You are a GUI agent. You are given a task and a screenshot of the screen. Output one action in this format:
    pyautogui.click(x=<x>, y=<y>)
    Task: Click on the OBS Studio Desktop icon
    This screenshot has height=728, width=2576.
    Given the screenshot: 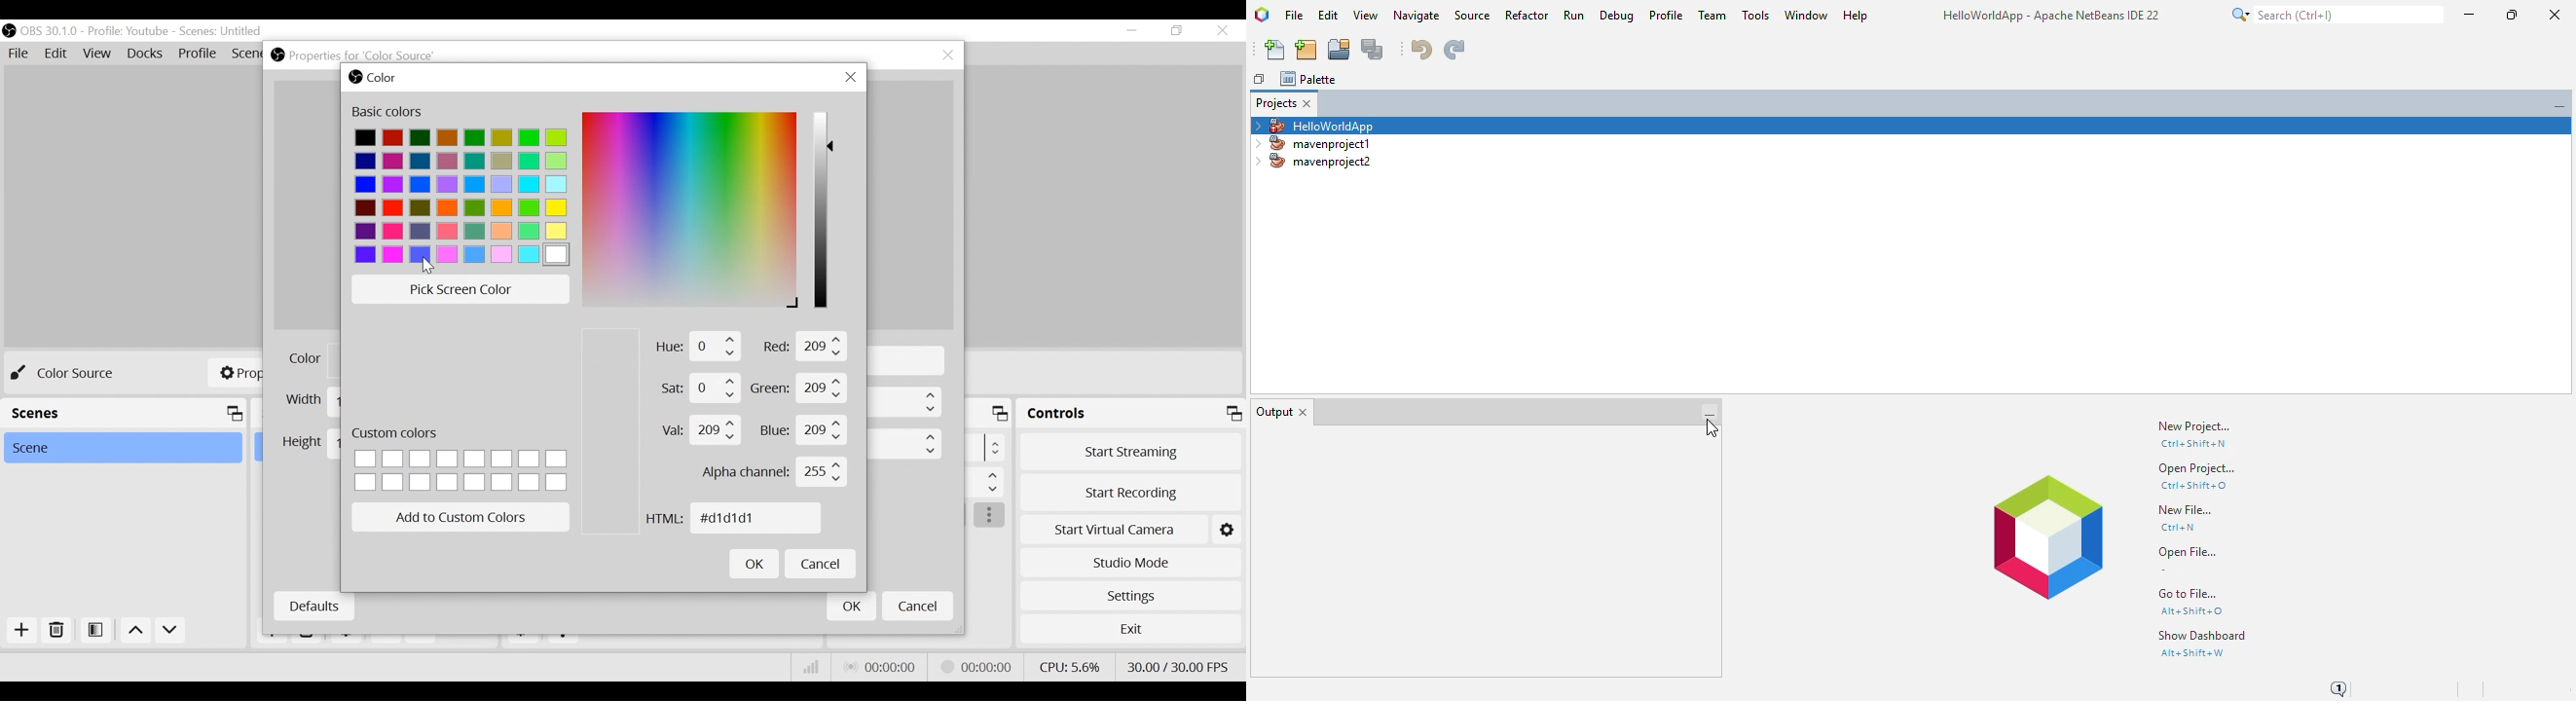 What is the action you would take?
    pyautogui.click(x=278, y=55)
    